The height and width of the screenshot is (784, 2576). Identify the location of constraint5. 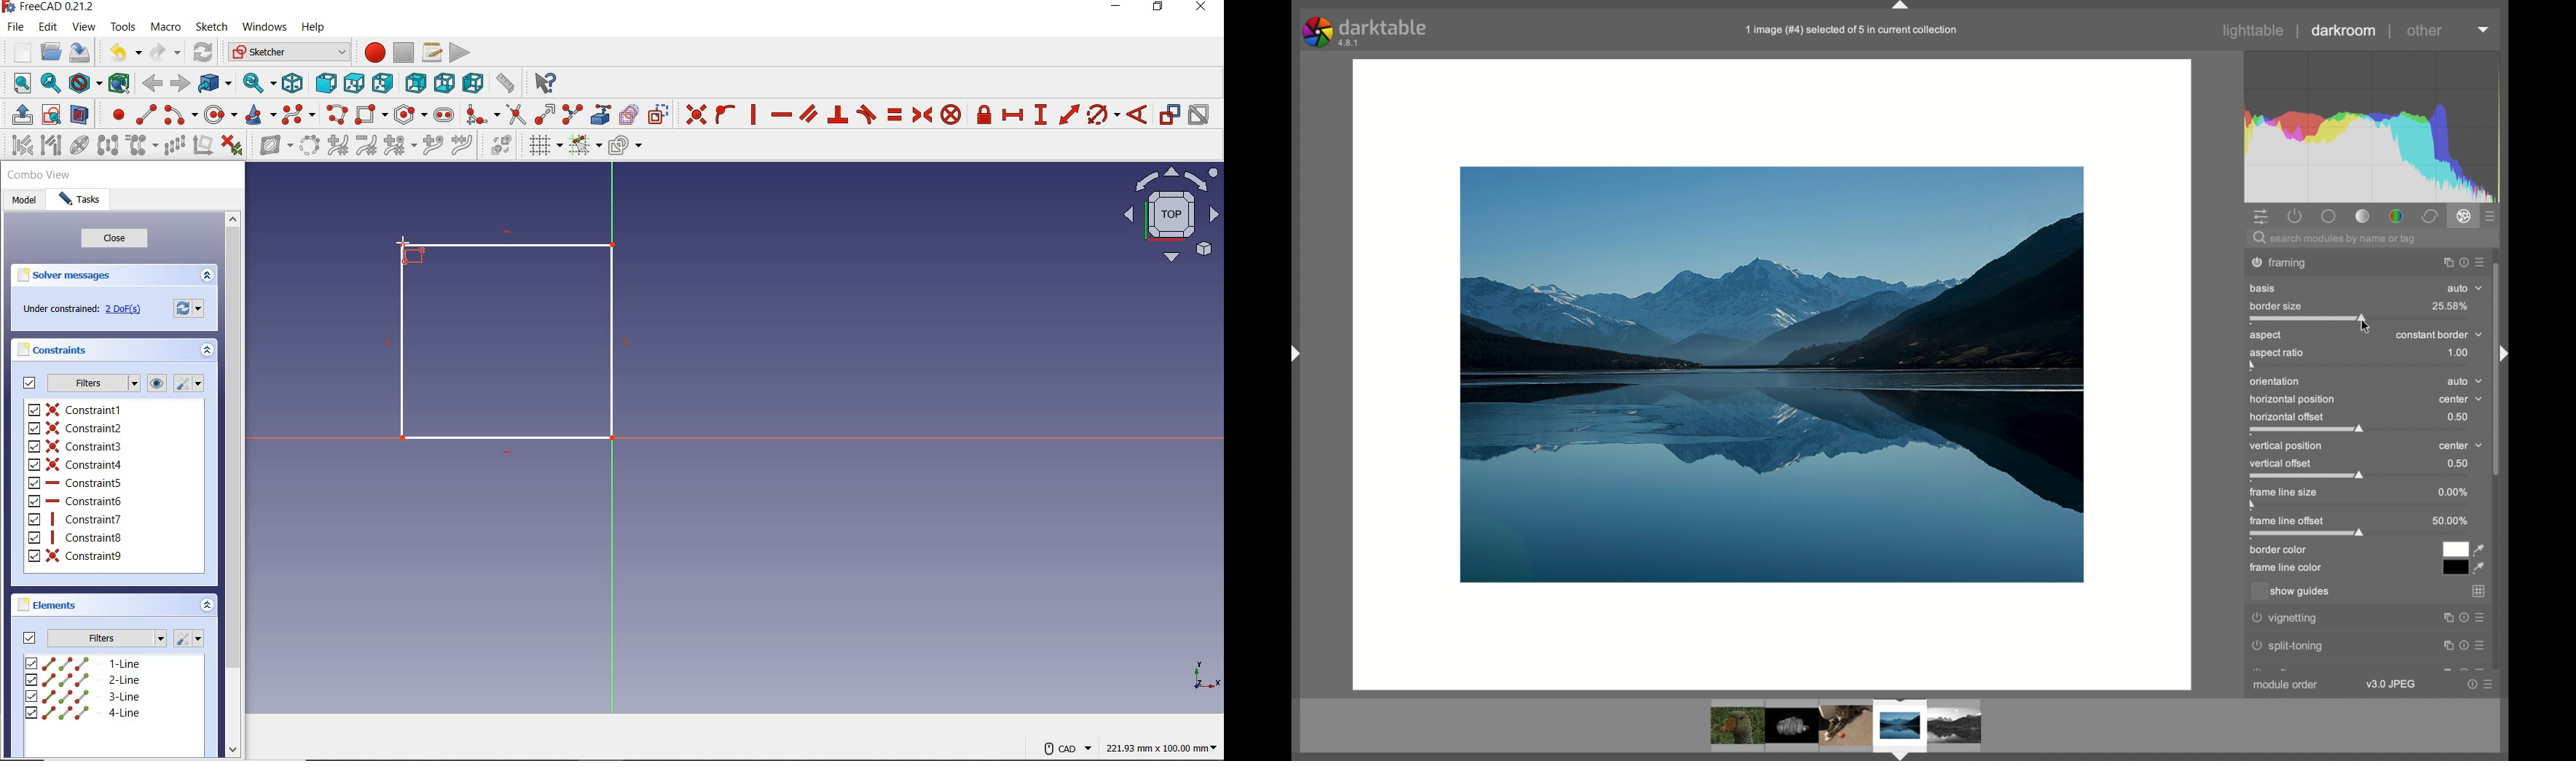
(76, 482).